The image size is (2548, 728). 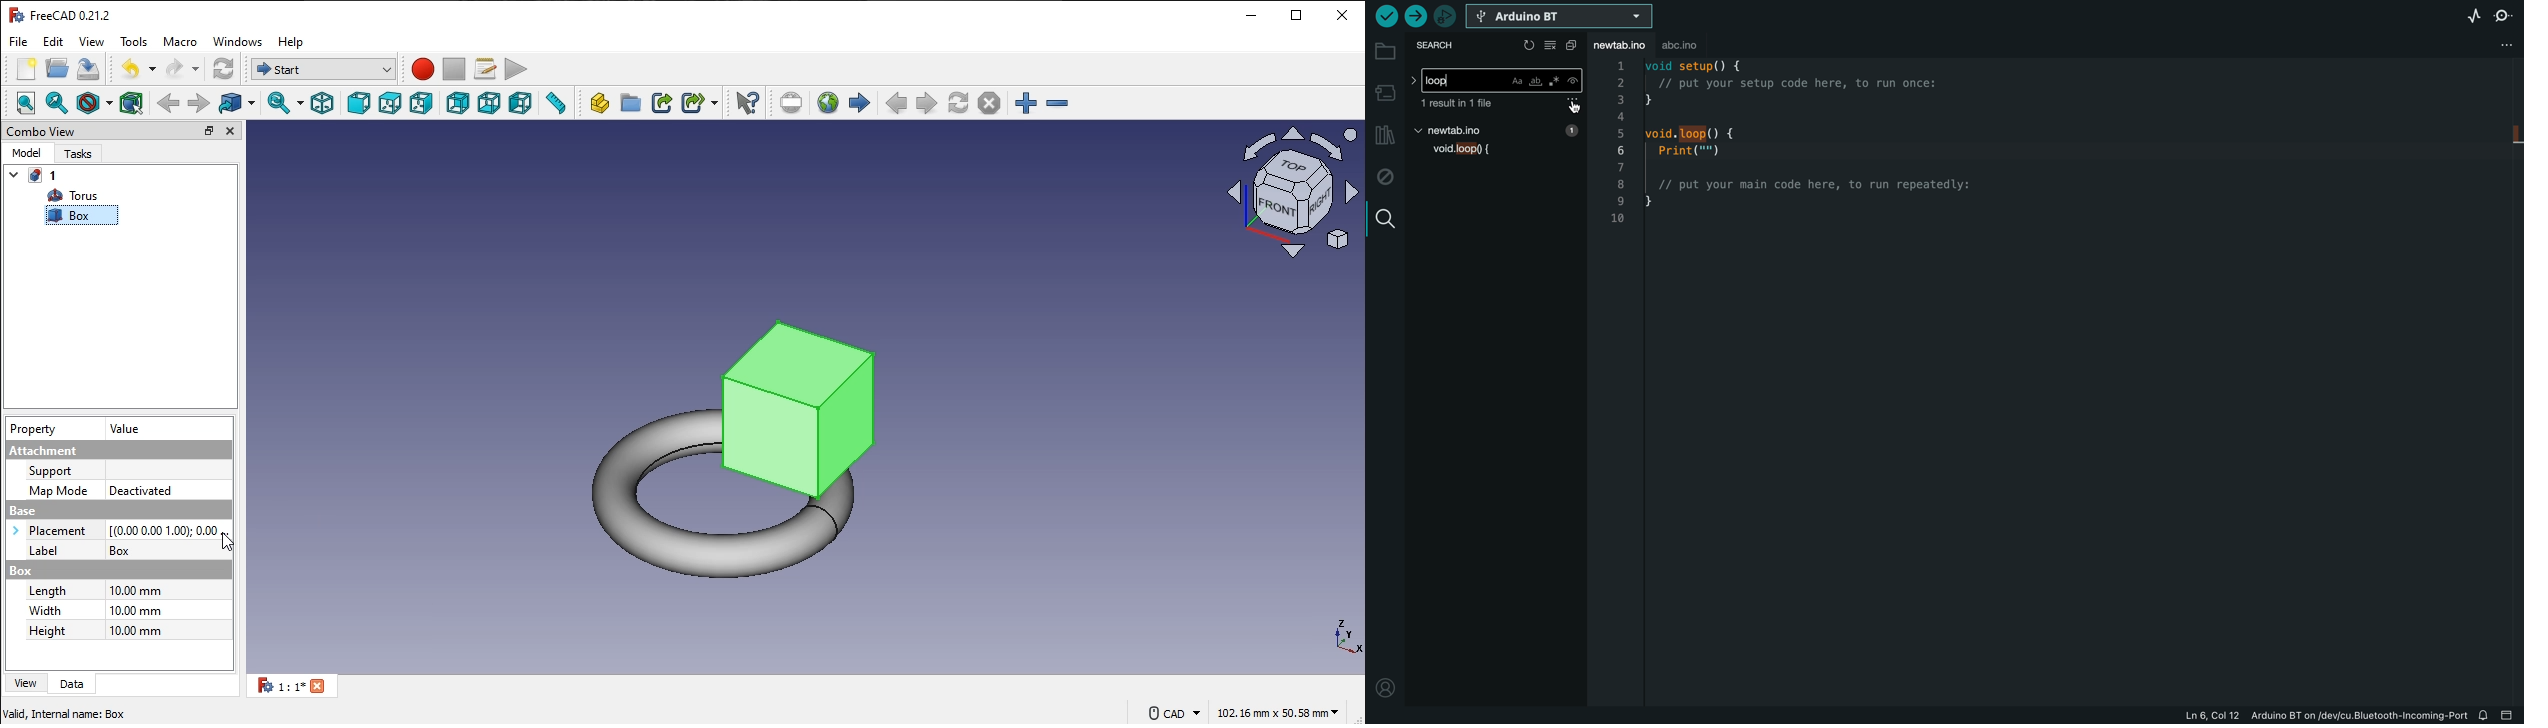 I want to click on workbench, so click(x=320, y=67).